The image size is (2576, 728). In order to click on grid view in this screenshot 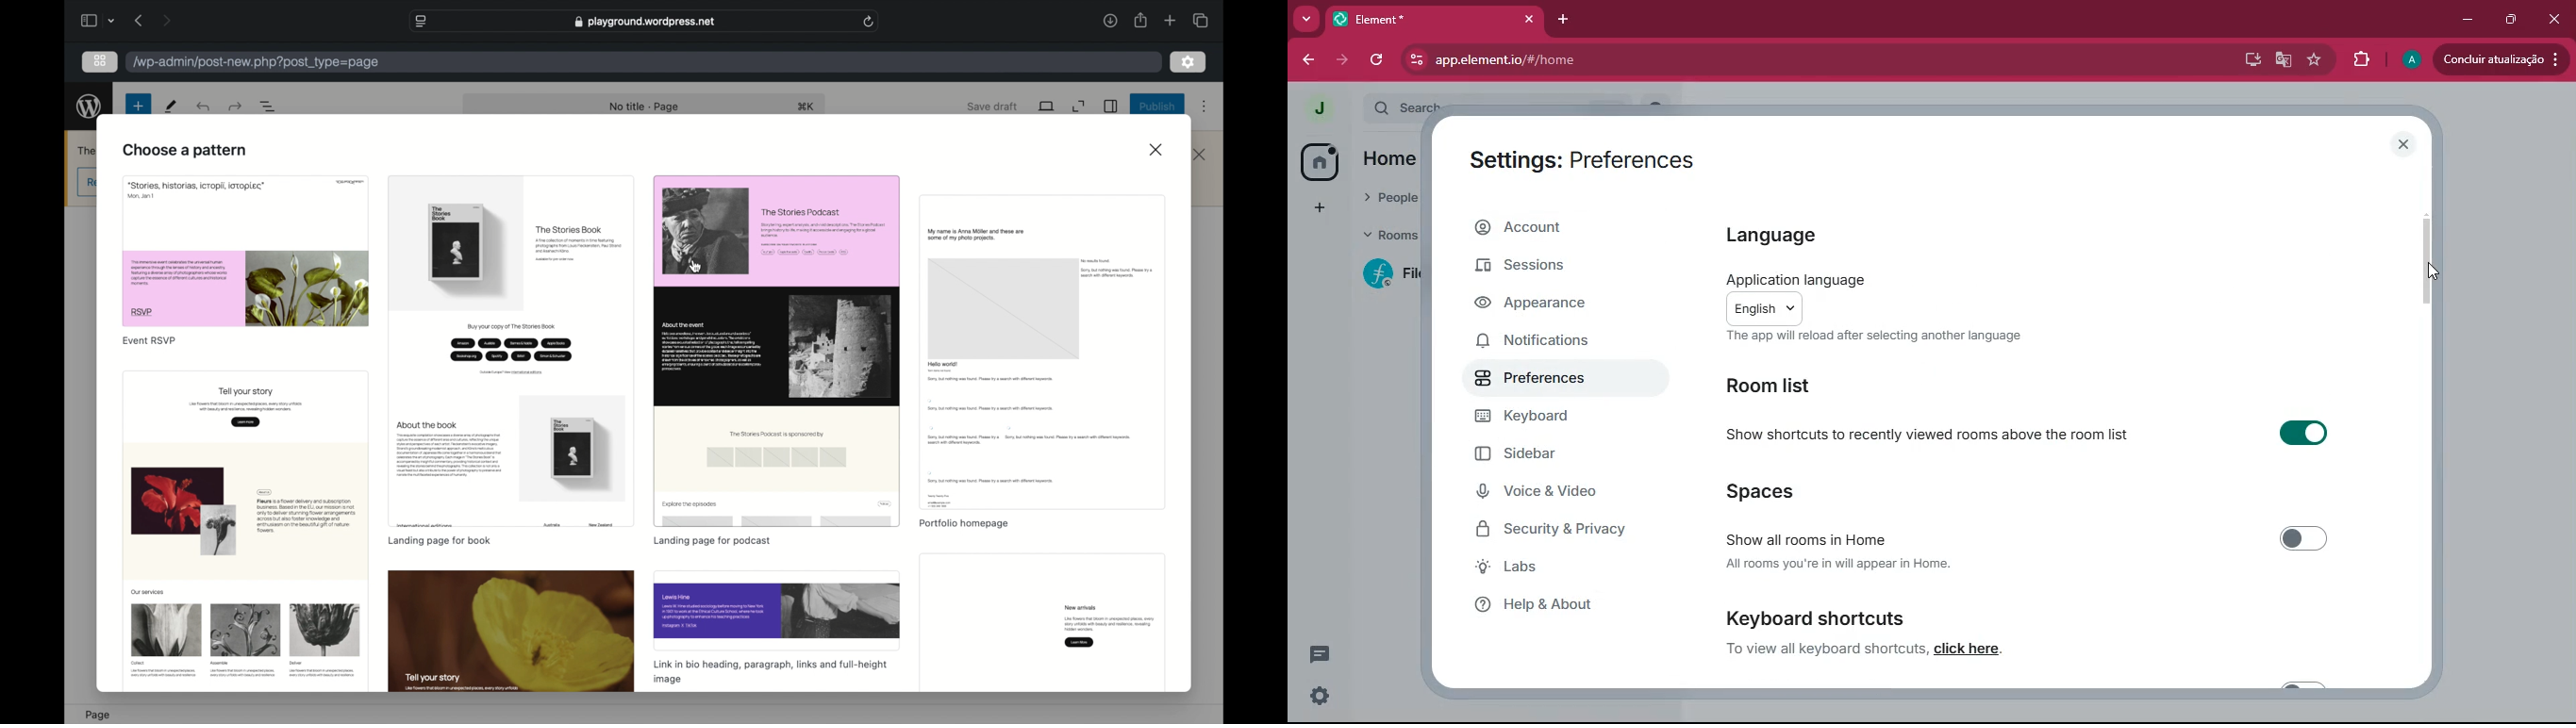, I will do `click(101, 61)`.